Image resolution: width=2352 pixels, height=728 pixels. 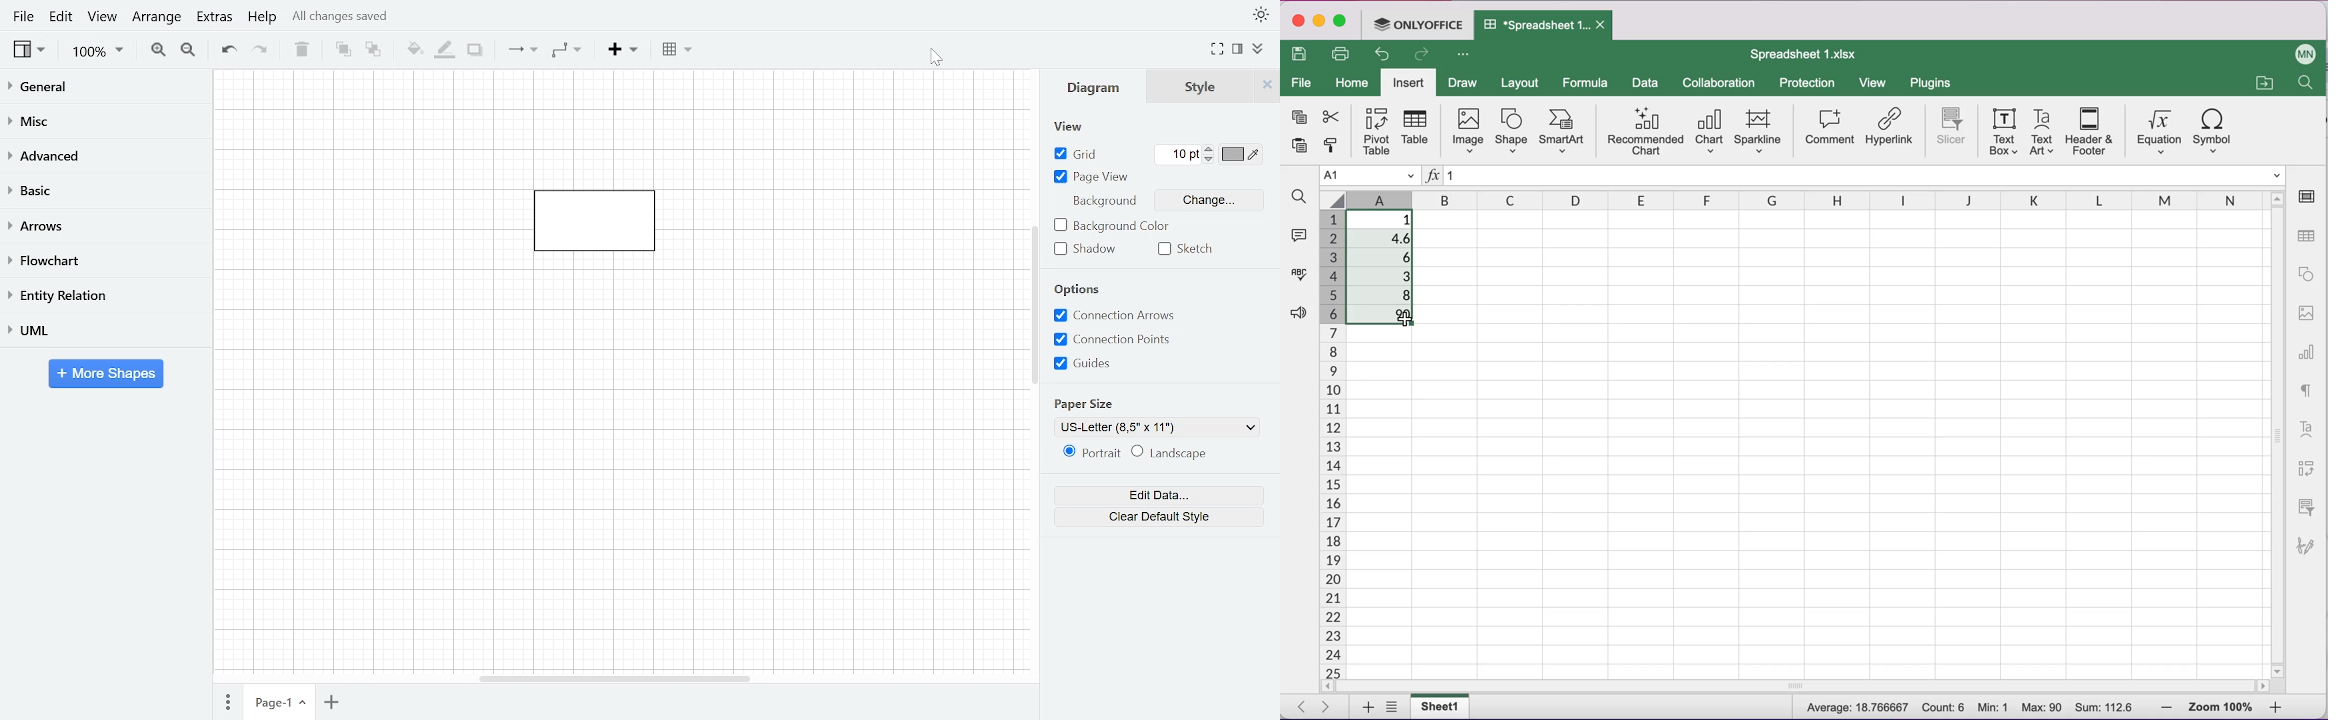 I want to click on Spreadsheet 1.xIsx, so click(x=1538, y=26).